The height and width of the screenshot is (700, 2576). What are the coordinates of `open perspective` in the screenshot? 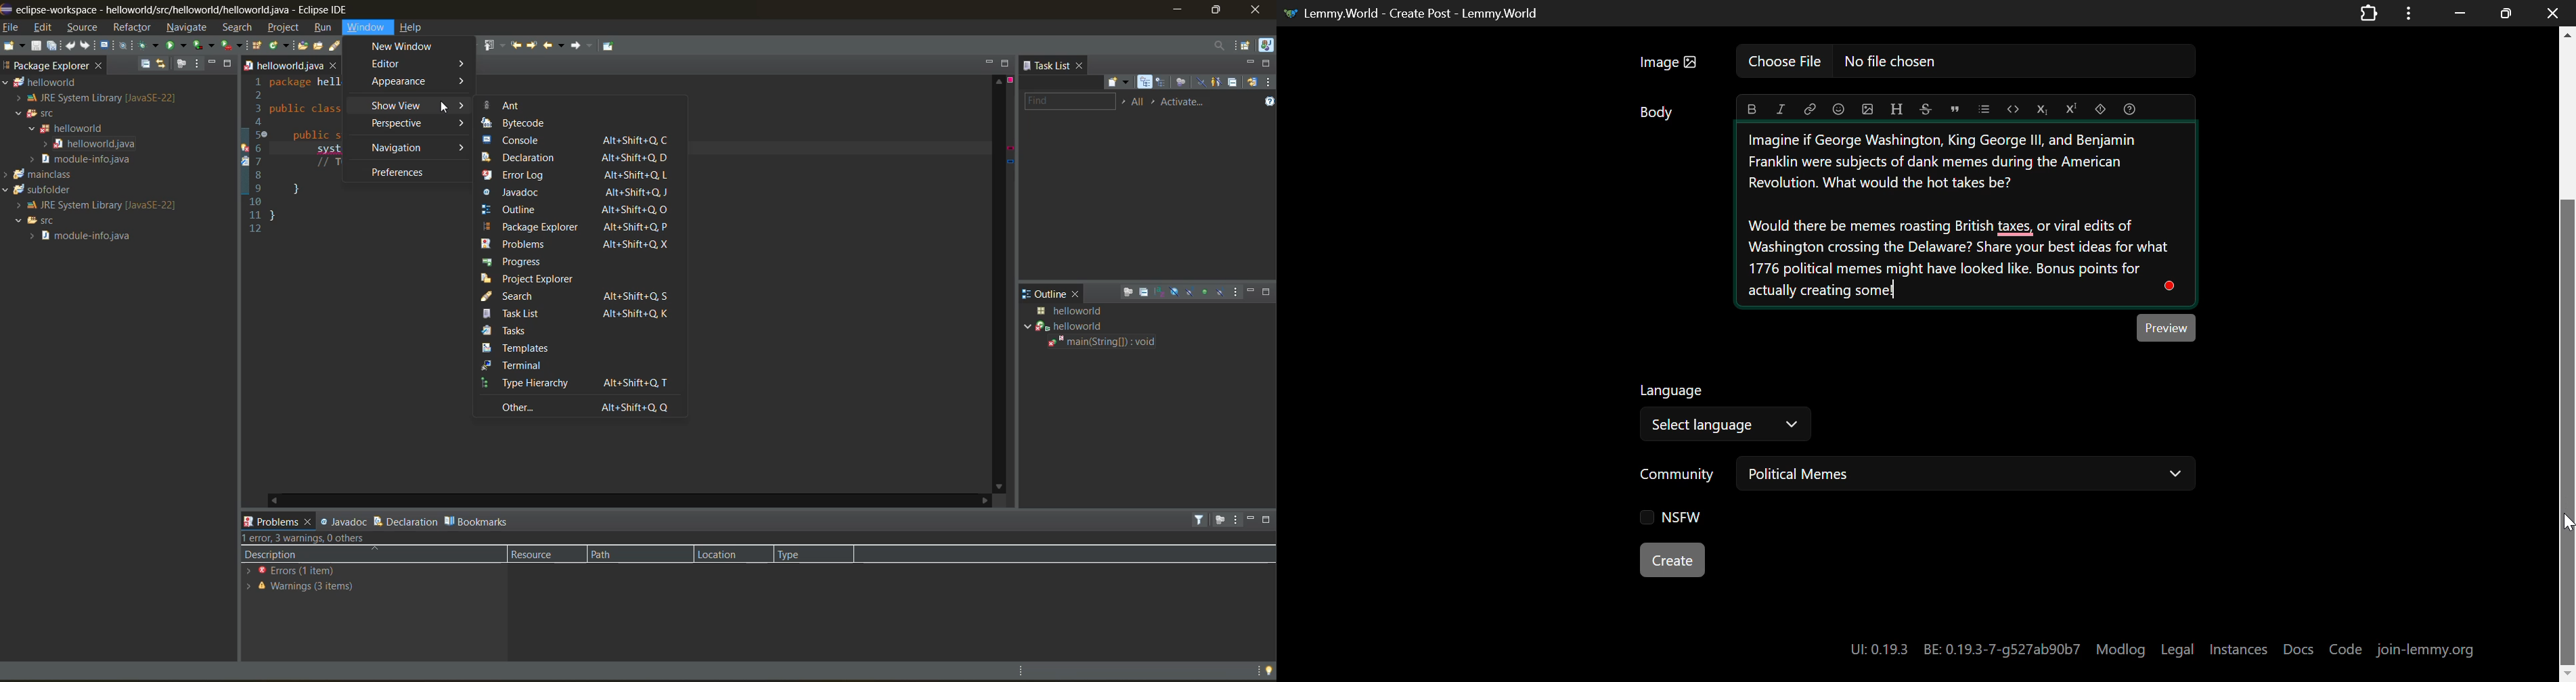 It's located at (1245, 47).